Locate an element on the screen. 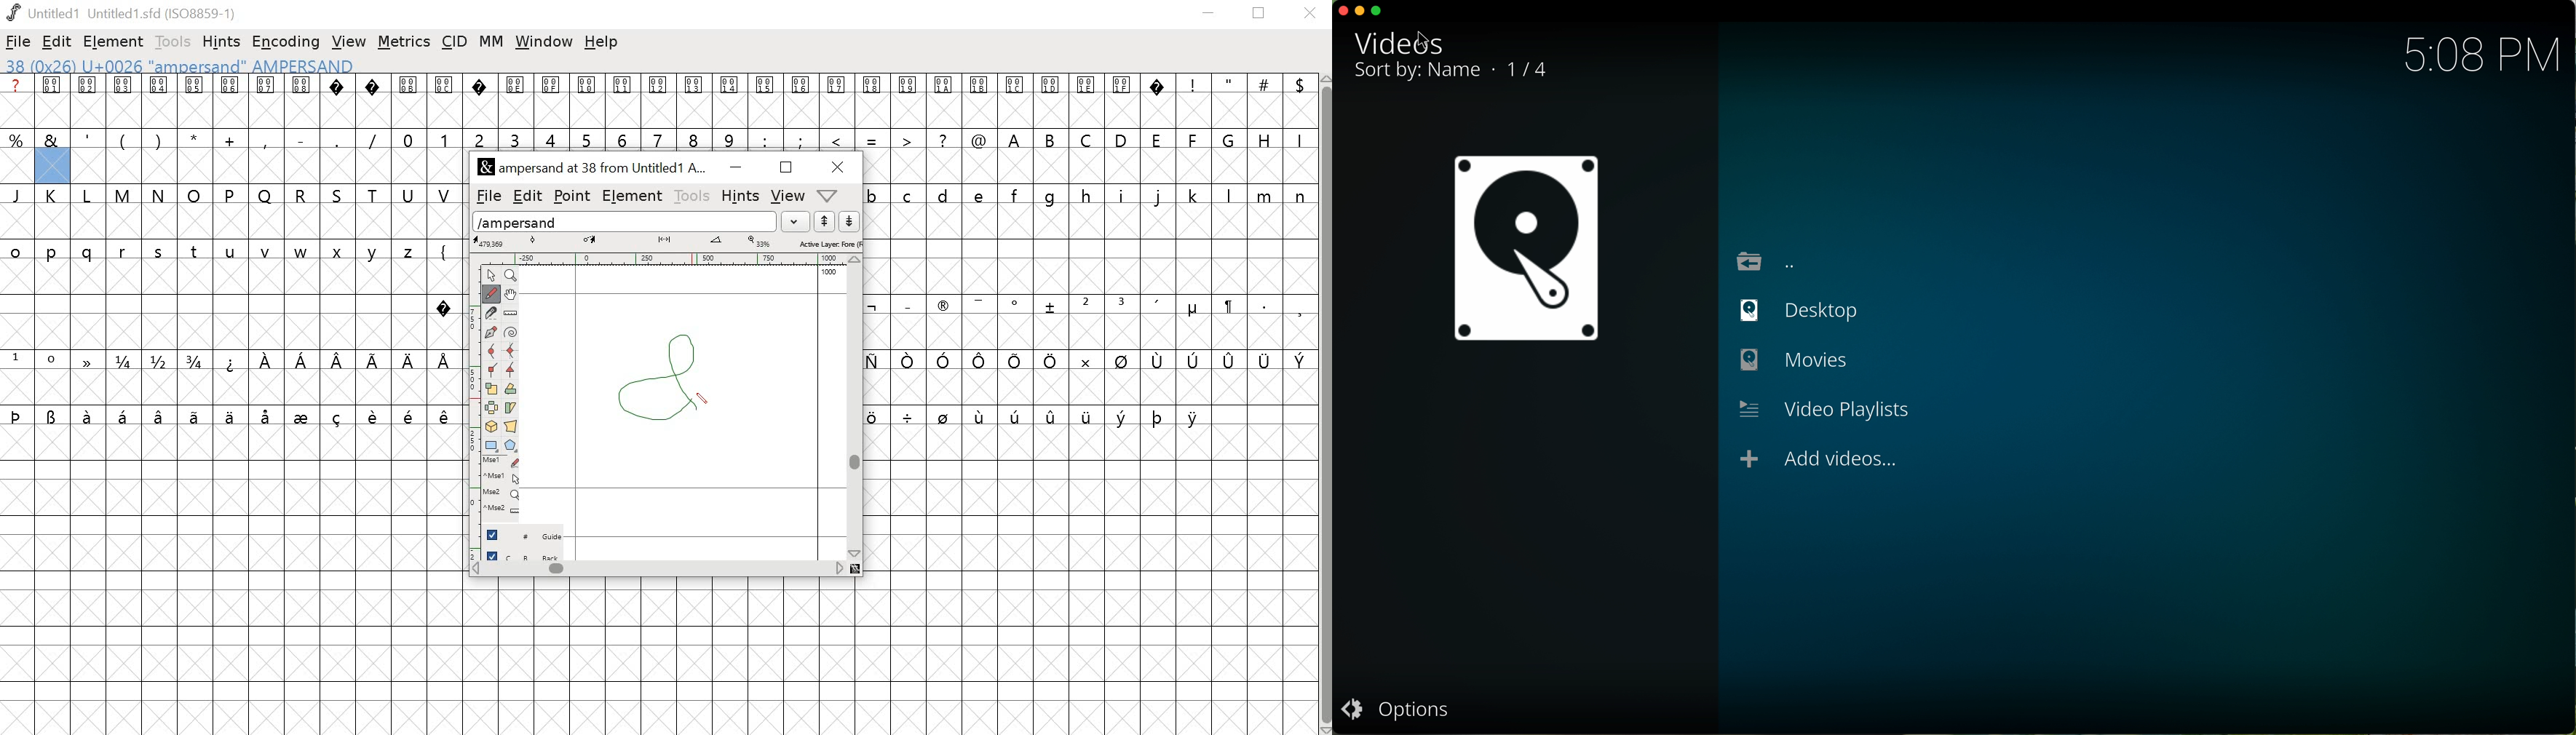 This screenshot has width=2576, height=756. perspective transformation is located at coordinates (512, 426).